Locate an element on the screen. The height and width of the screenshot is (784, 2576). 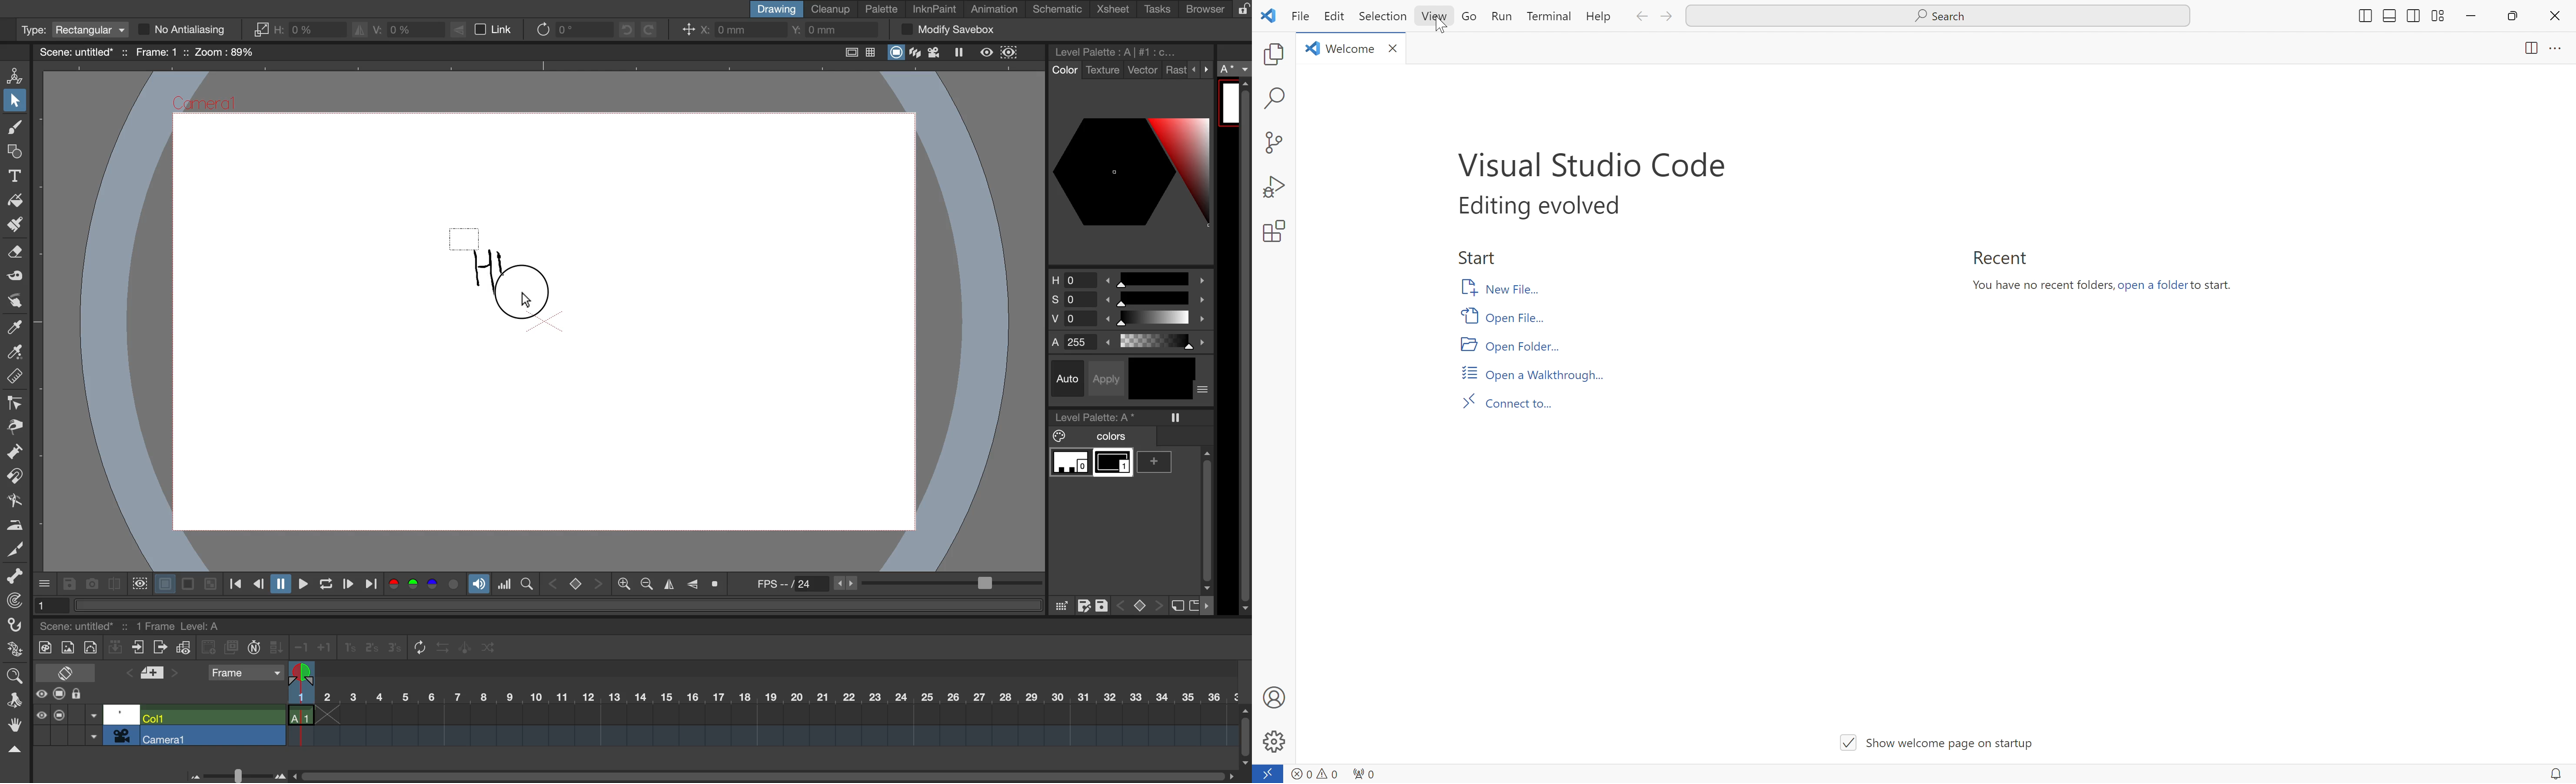
3d view is located at coordinates (916, 53).